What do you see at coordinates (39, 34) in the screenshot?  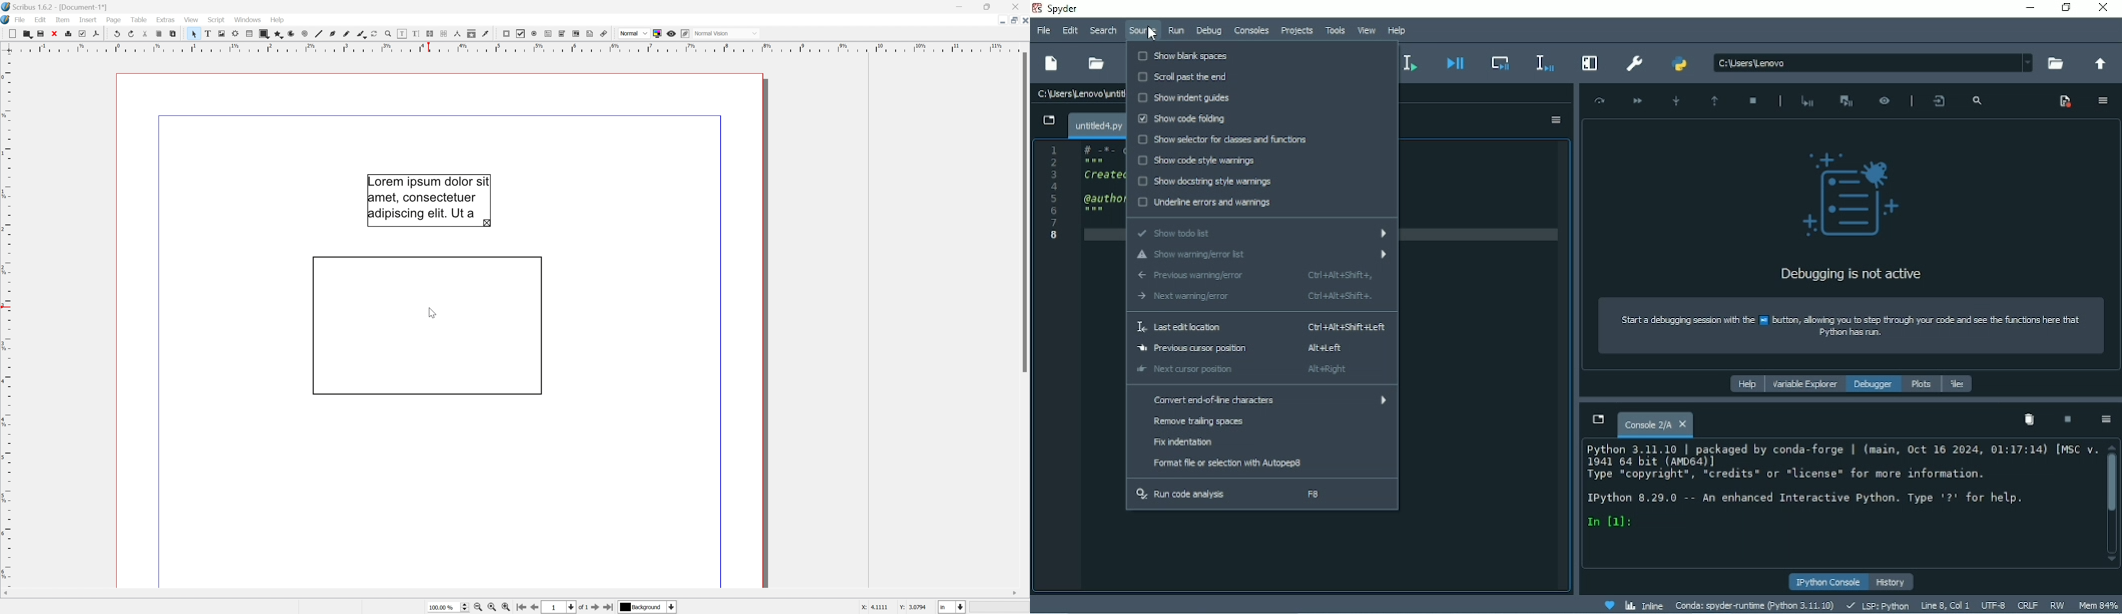 I see `Save` at bounding box center [39, 34].